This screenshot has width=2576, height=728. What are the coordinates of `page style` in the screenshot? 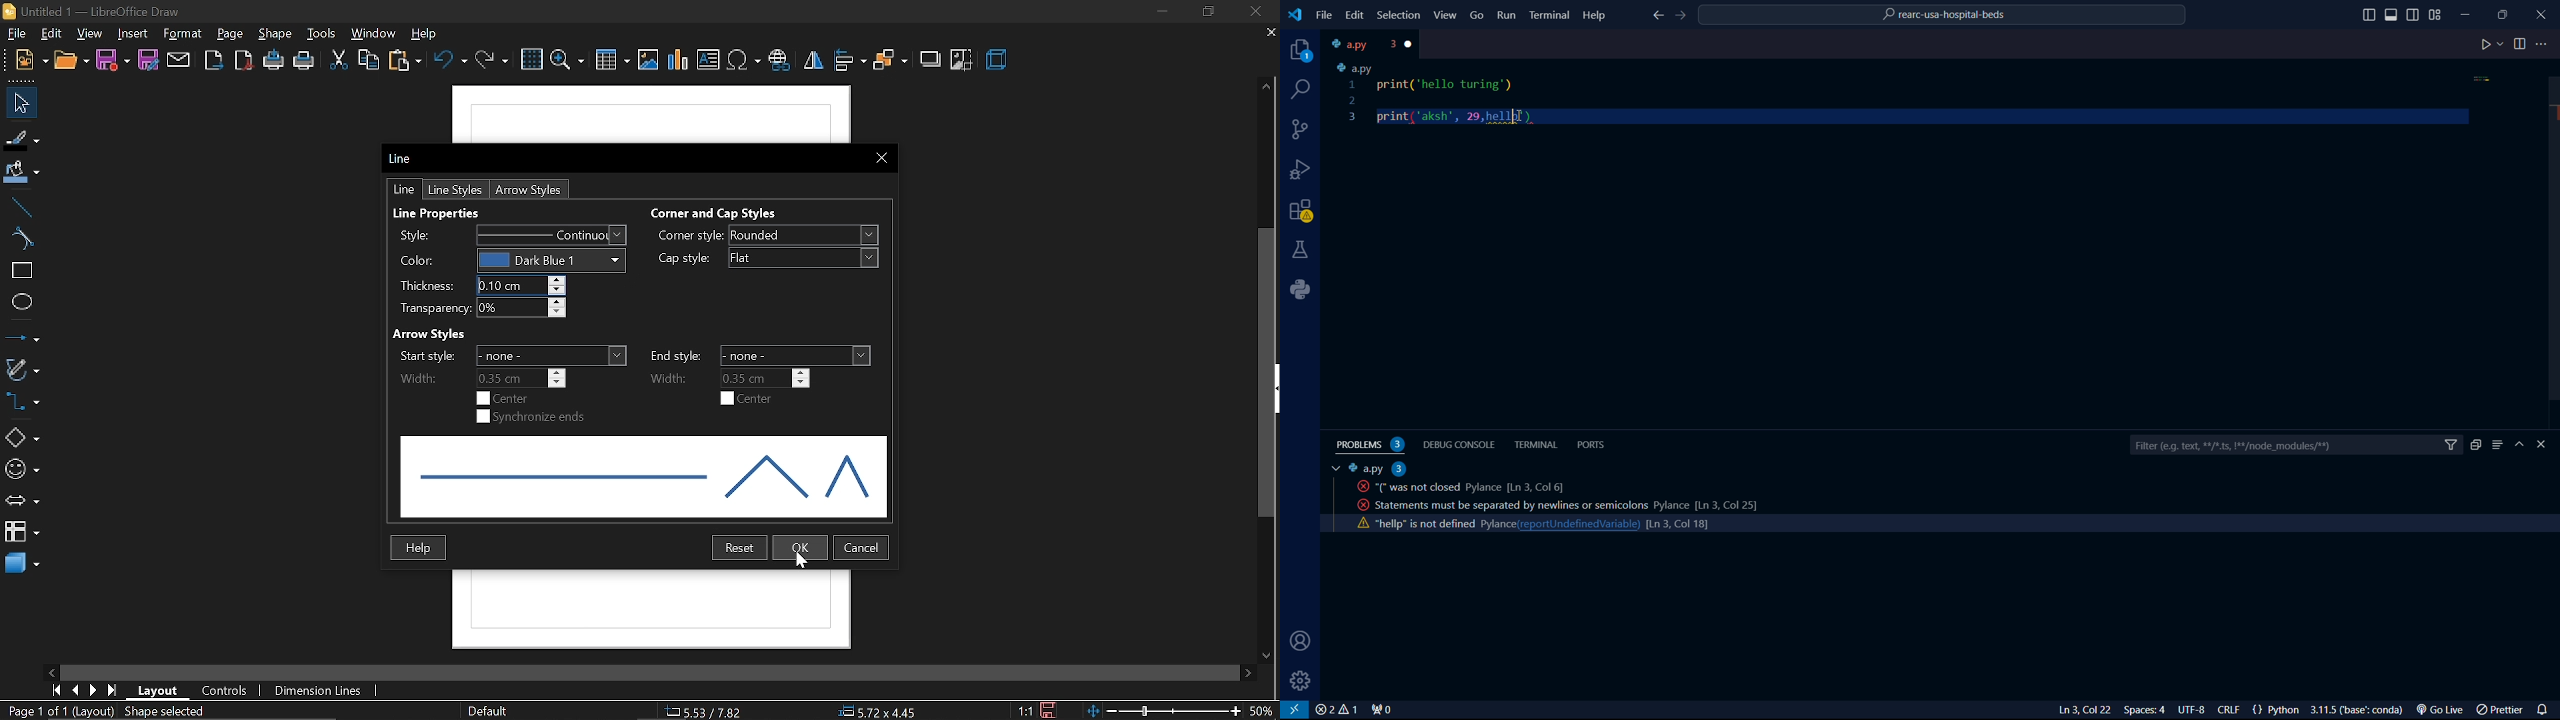 It's located at (487, 709).